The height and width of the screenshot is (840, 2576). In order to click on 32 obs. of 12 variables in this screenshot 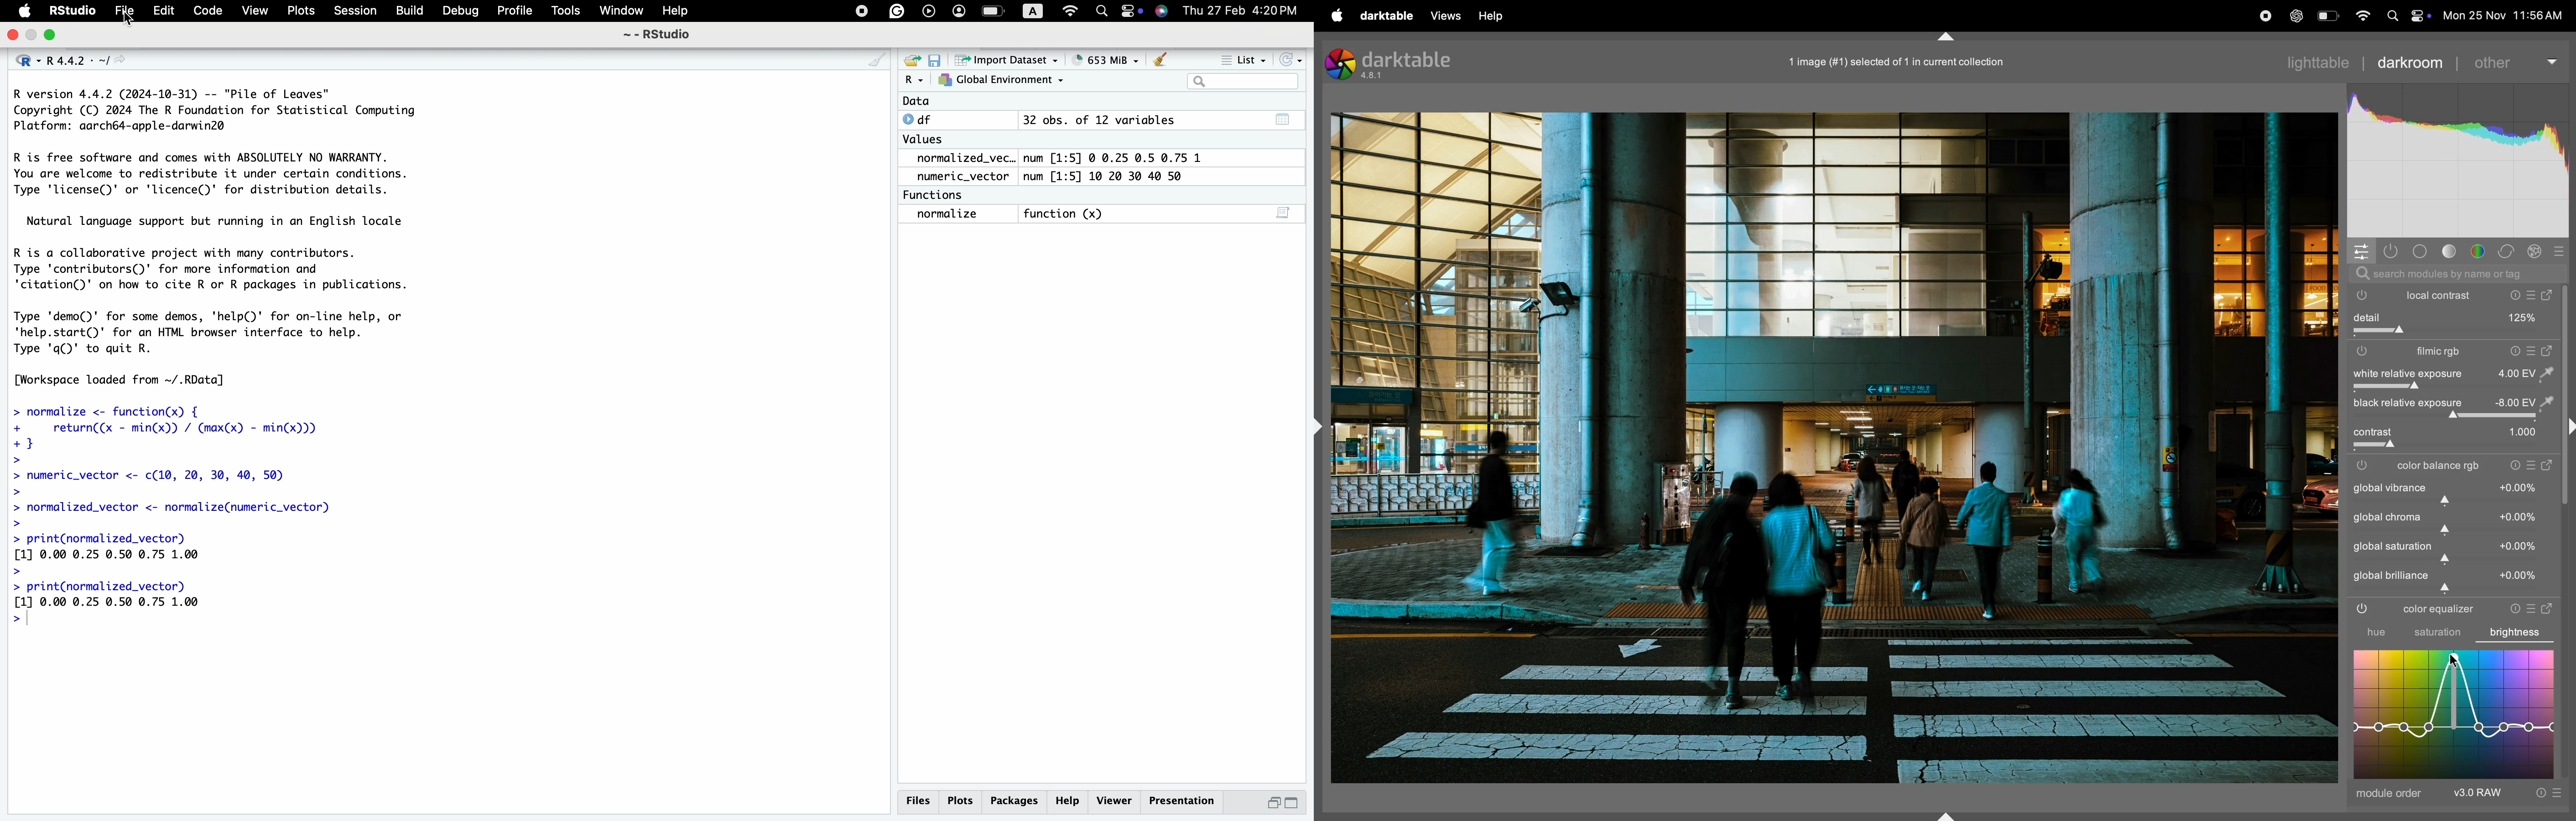, I will do `click(1098, 121)`.